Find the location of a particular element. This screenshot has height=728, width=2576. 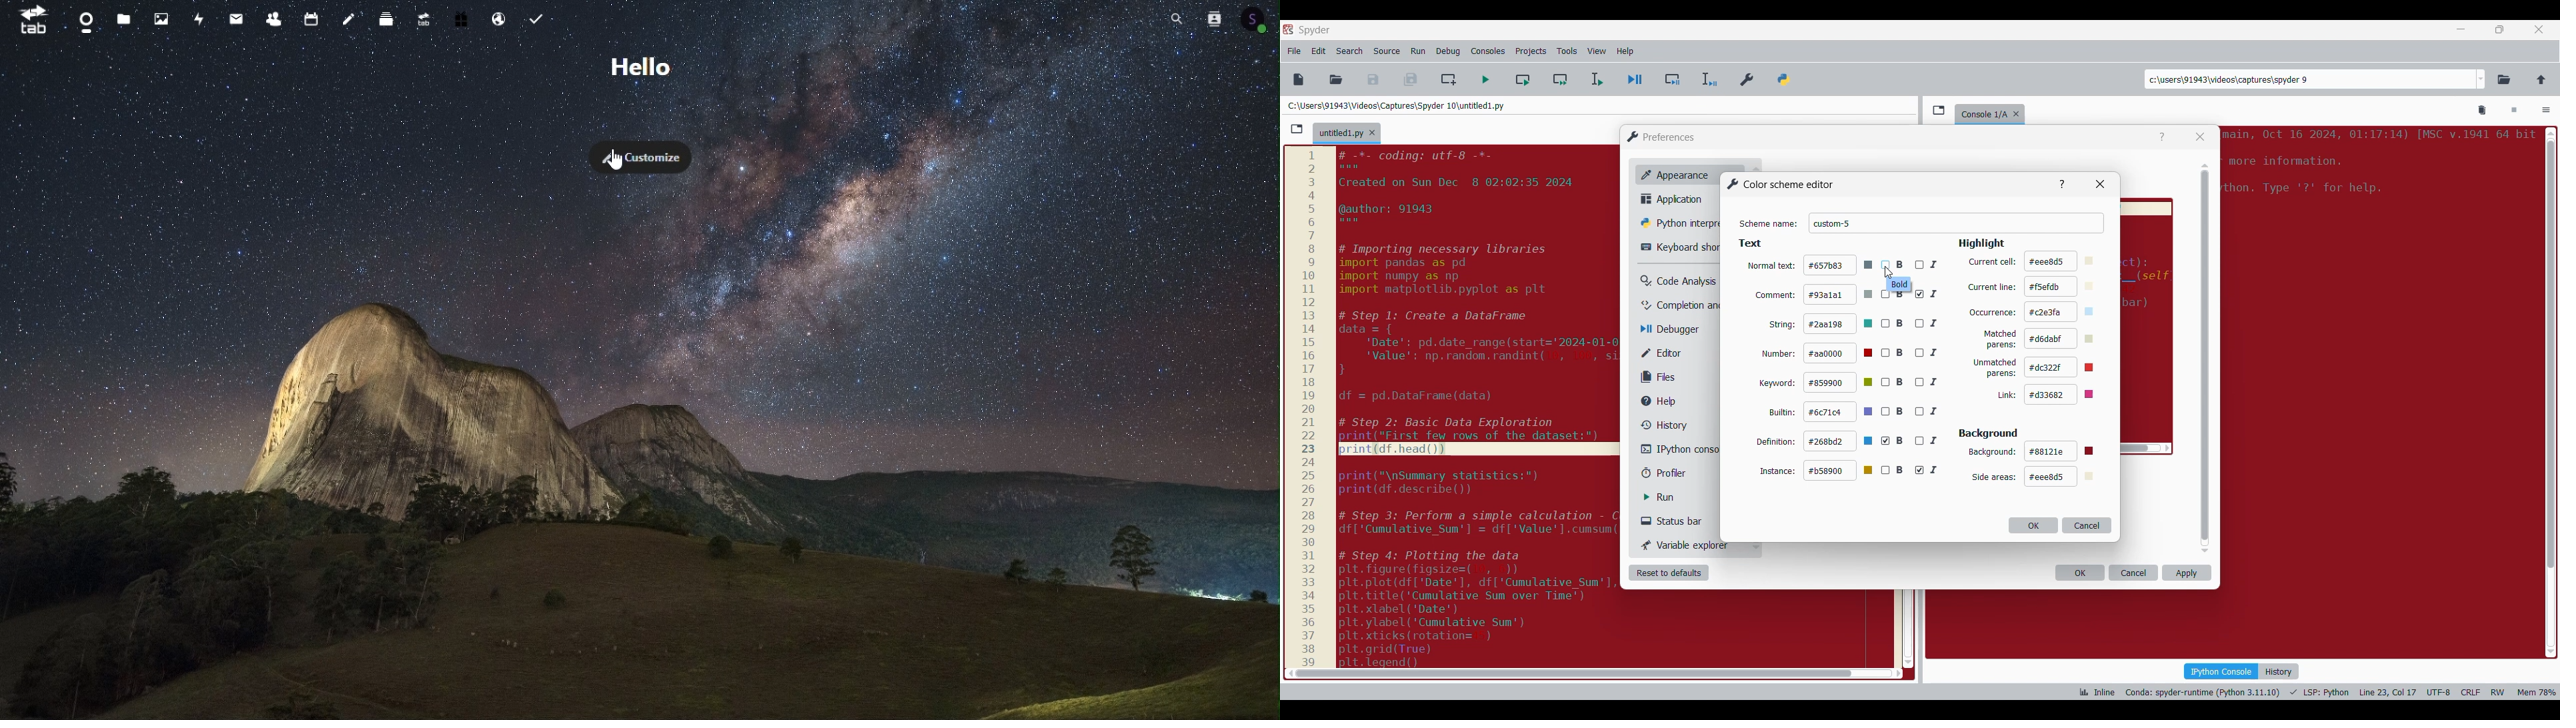

B is located at coordinates (1893, 470).